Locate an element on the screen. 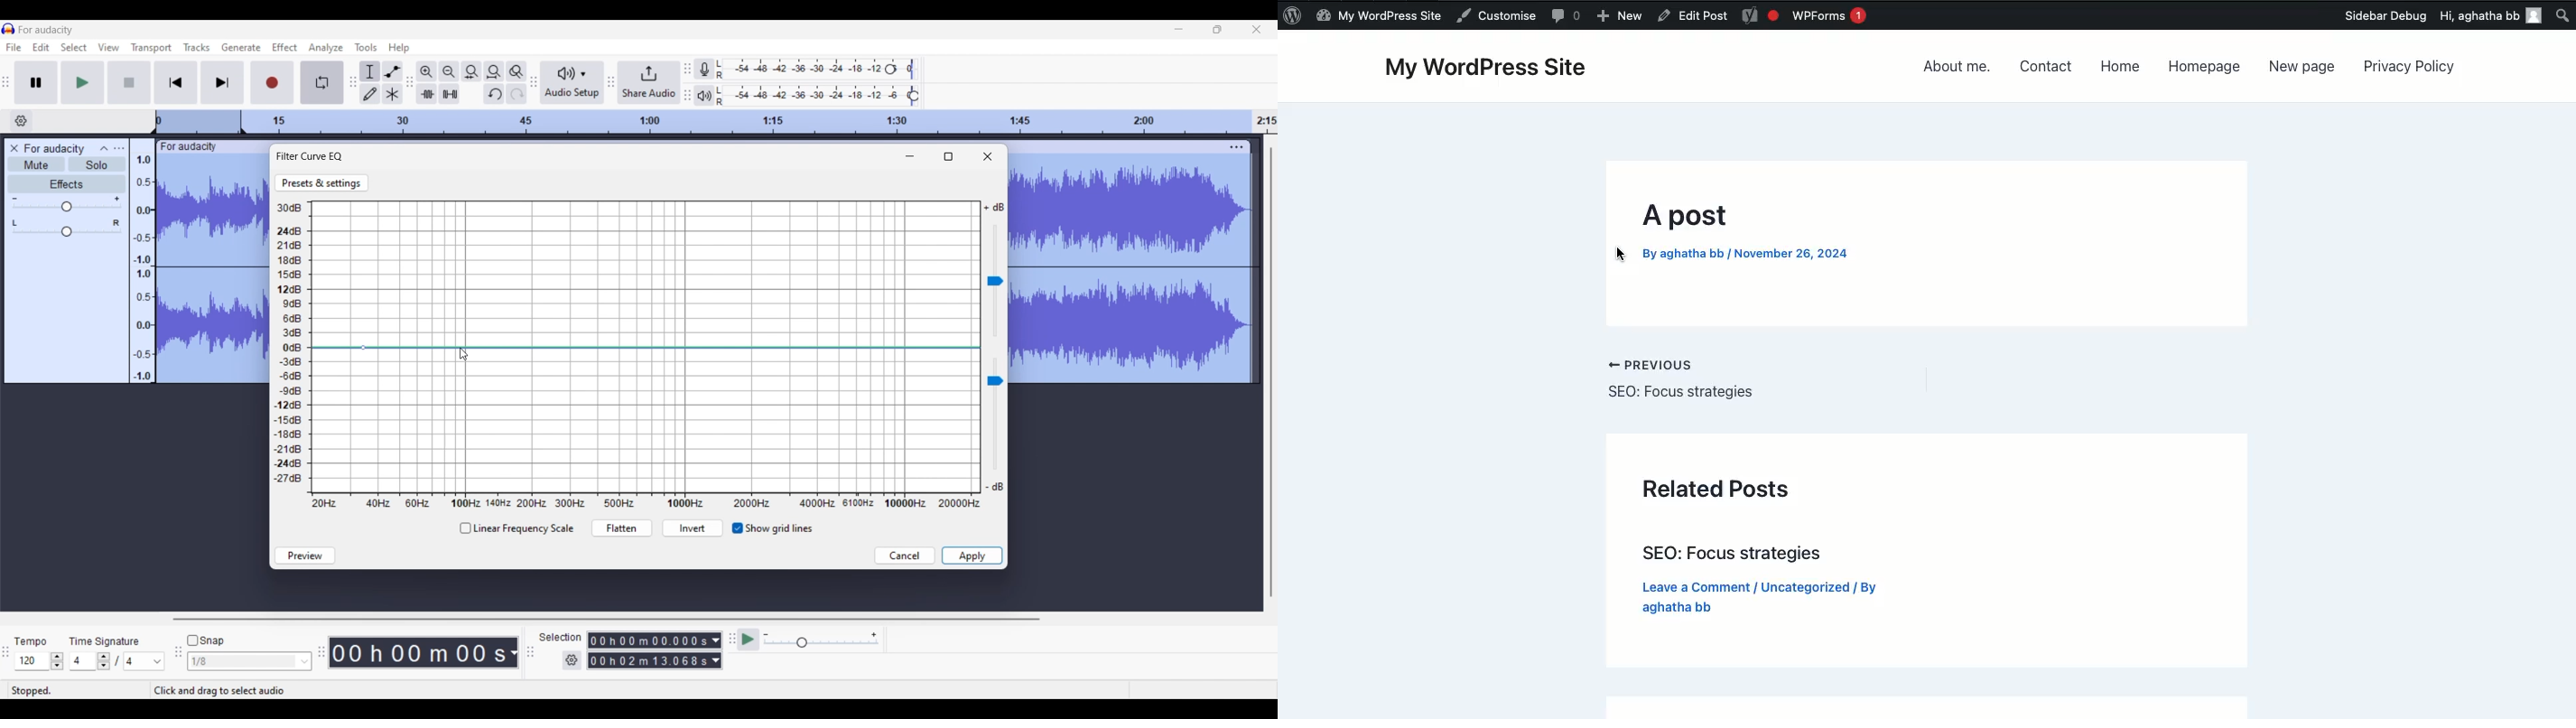 The width and height of the screenshot is (2576, 728). Chnage sound is located at coordinates (995, 415).